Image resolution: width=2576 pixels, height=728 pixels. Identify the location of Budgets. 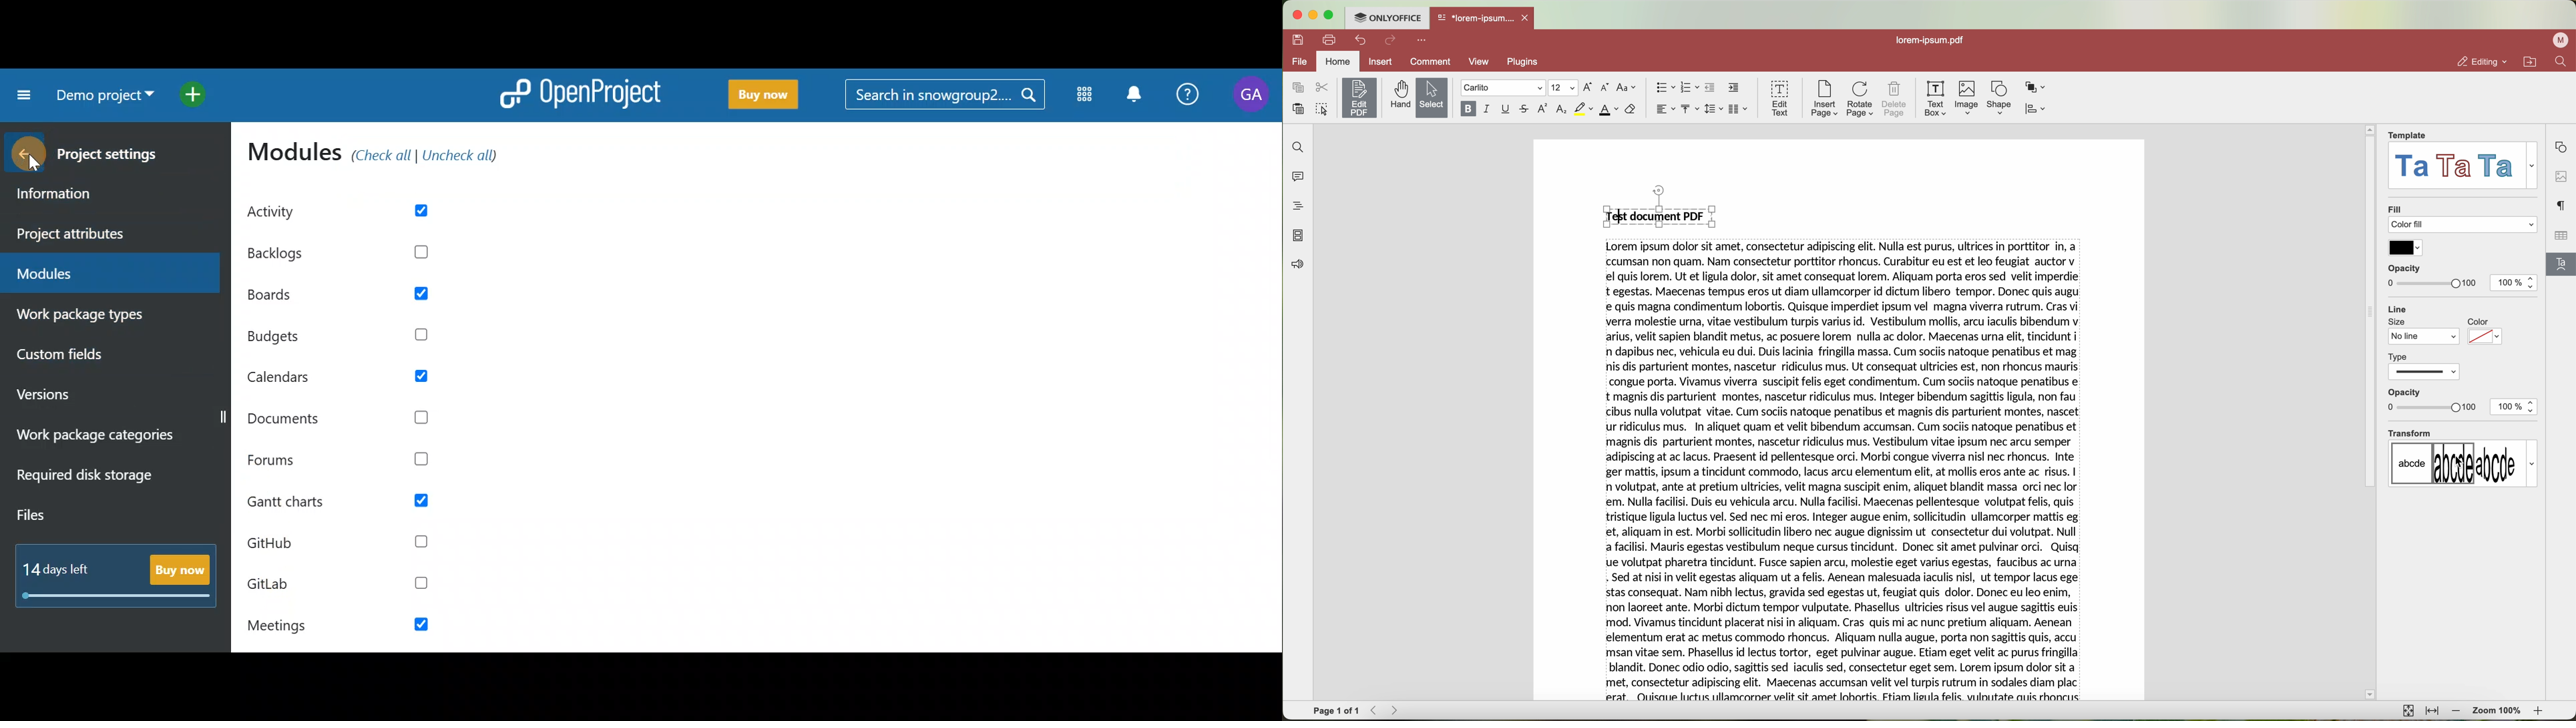
(343, 338).